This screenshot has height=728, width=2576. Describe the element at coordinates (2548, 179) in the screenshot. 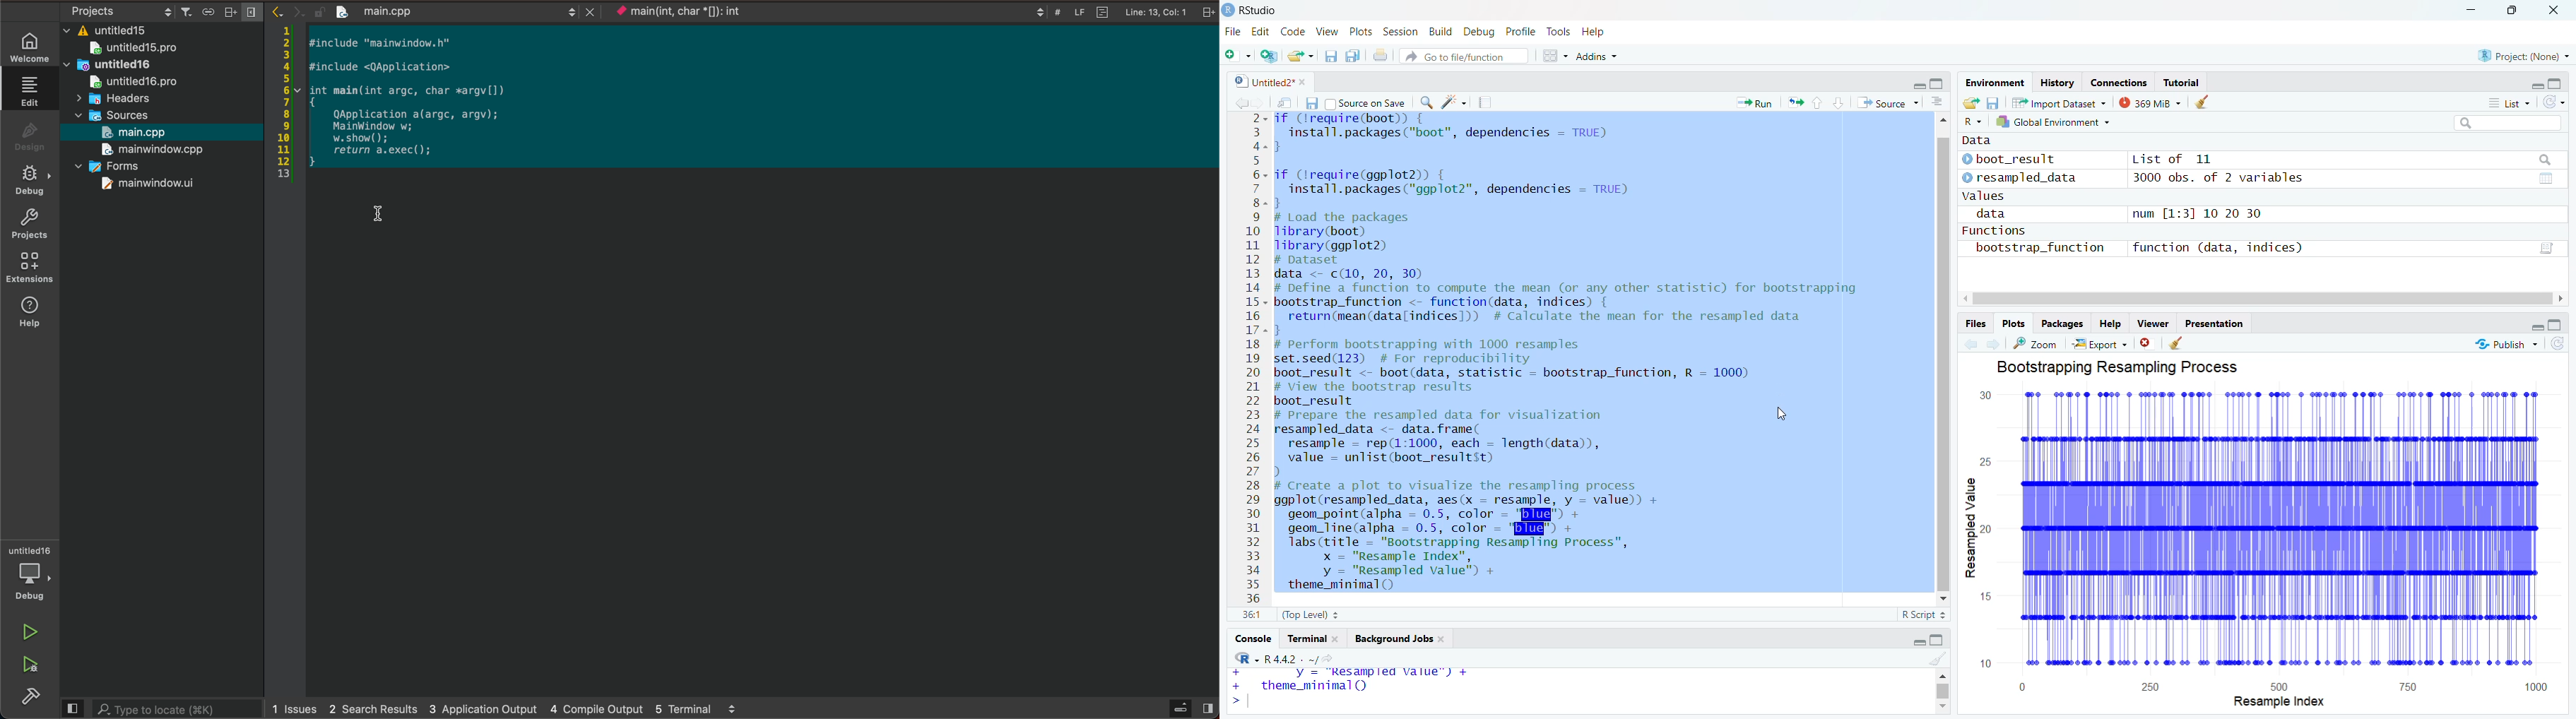

I see `value of matrix` at that location.